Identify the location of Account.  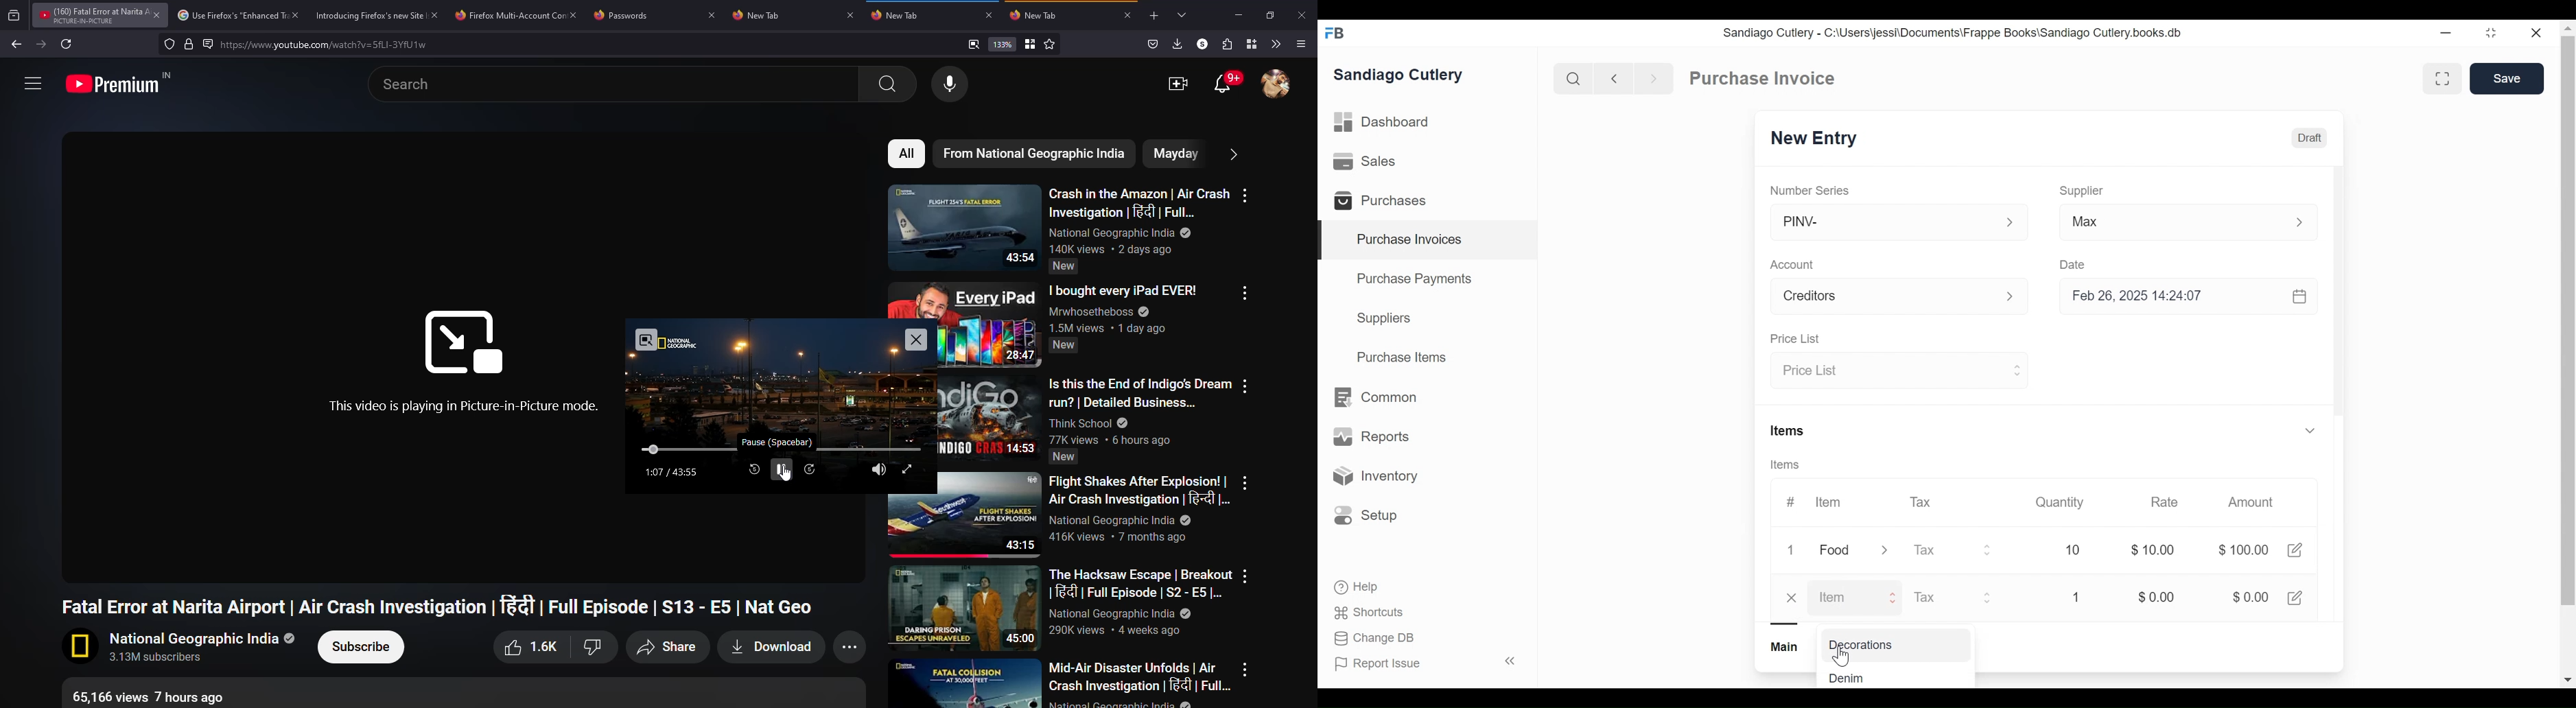
(1885, 298).